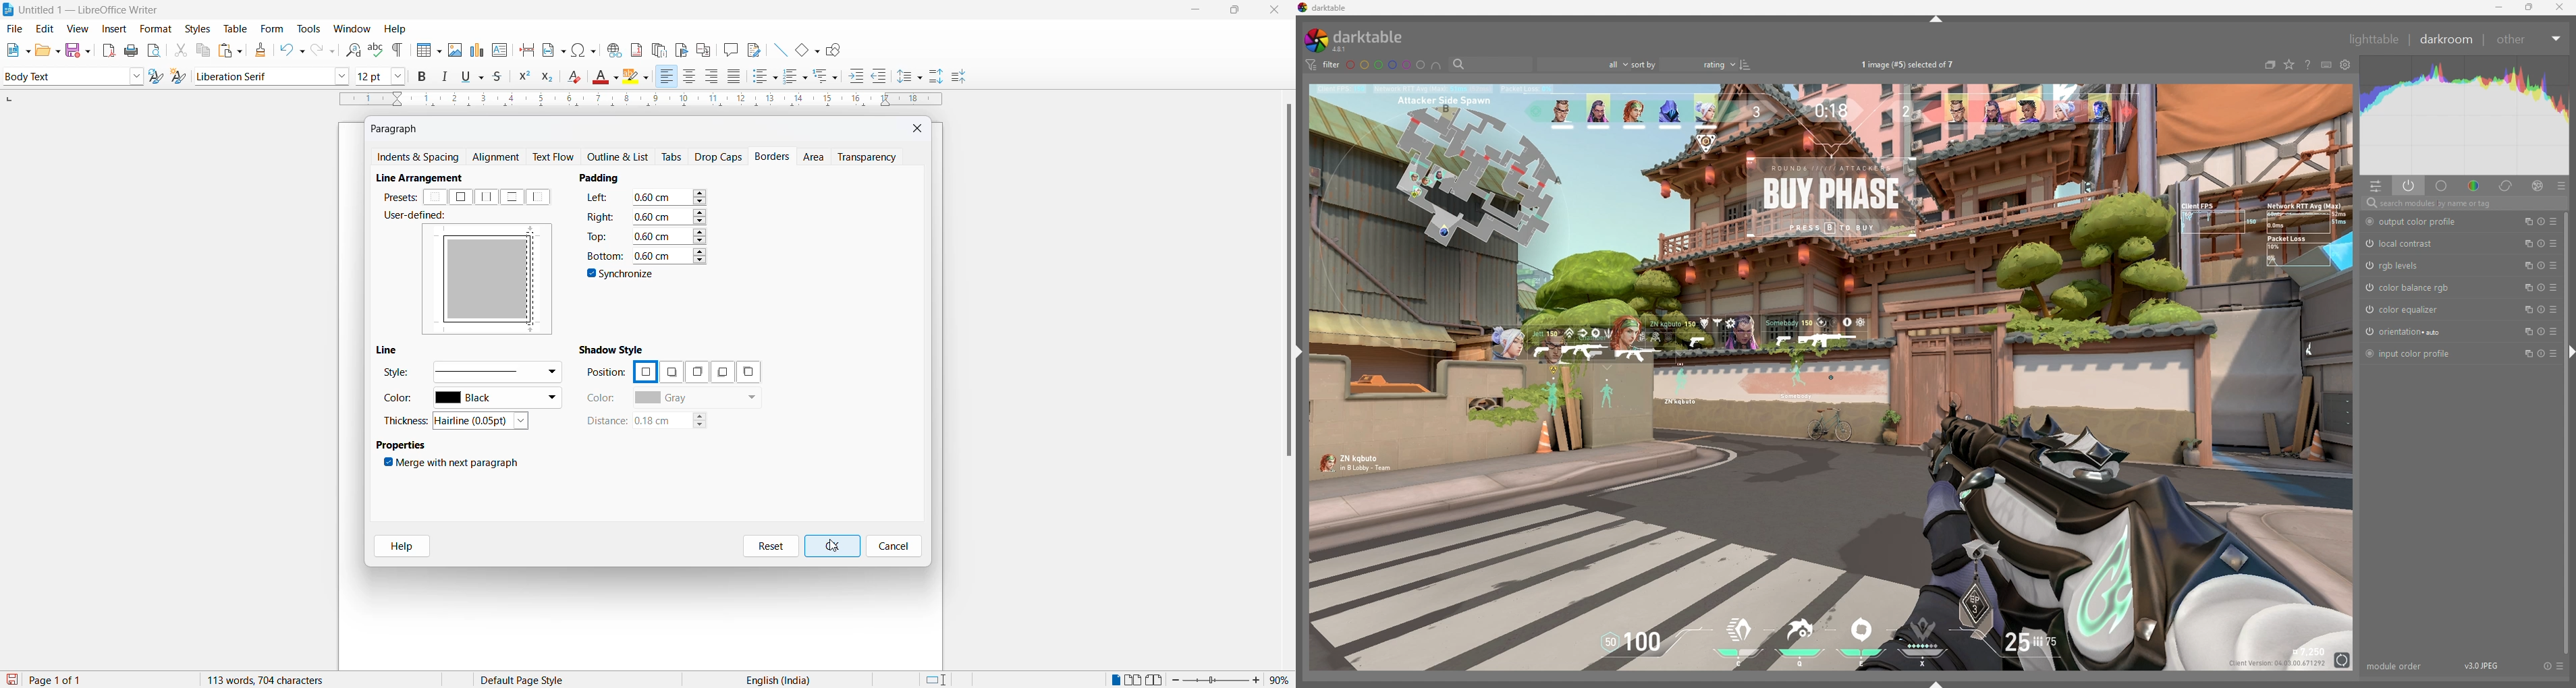  I want to click on properties options, so click(402, 447).